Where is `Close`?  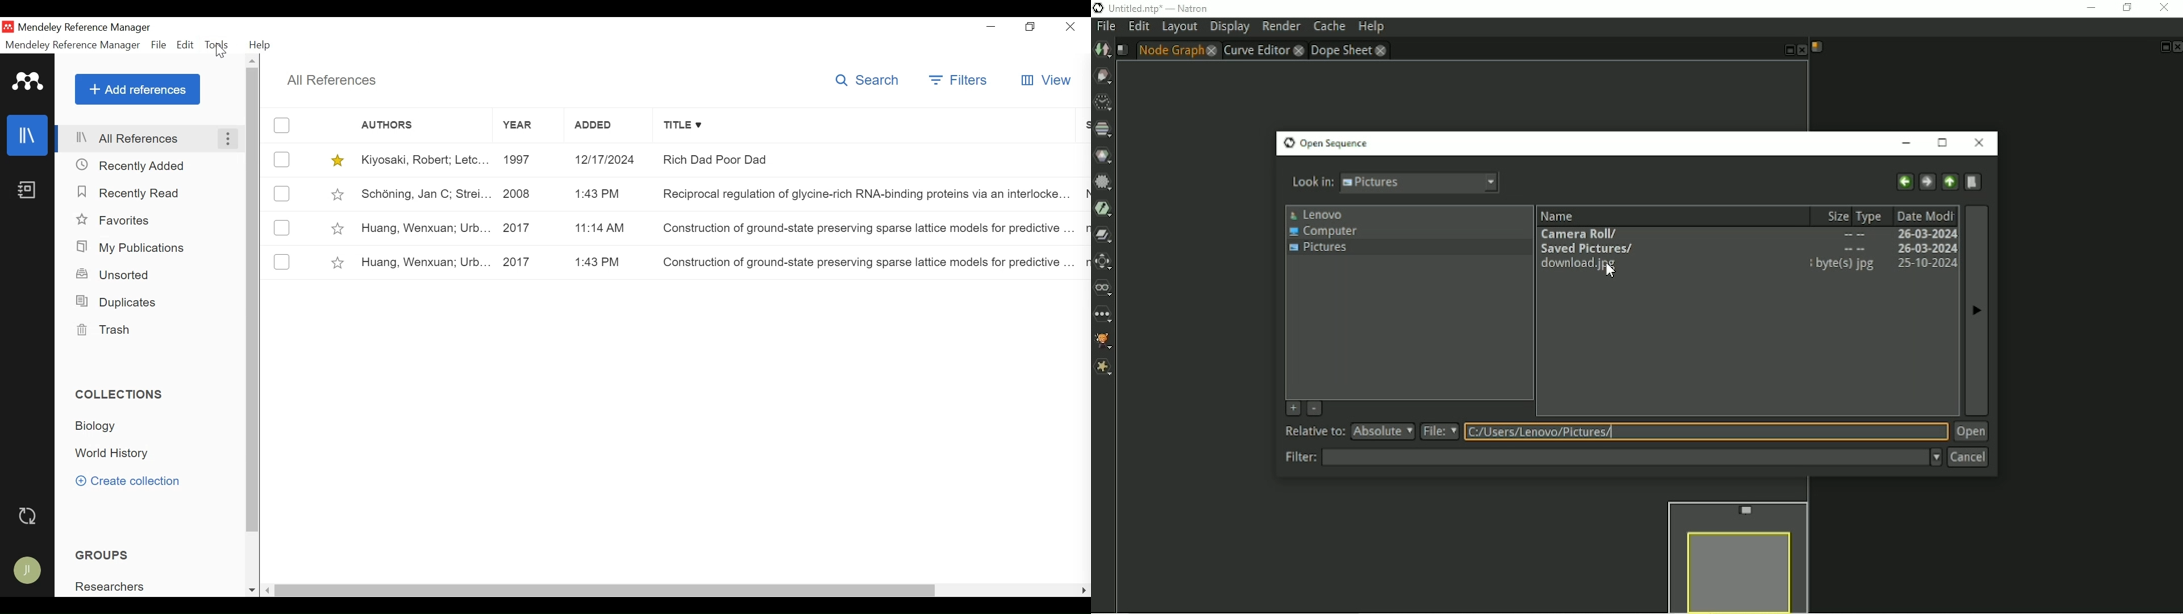
Close is located at coordinates (1072, 27).